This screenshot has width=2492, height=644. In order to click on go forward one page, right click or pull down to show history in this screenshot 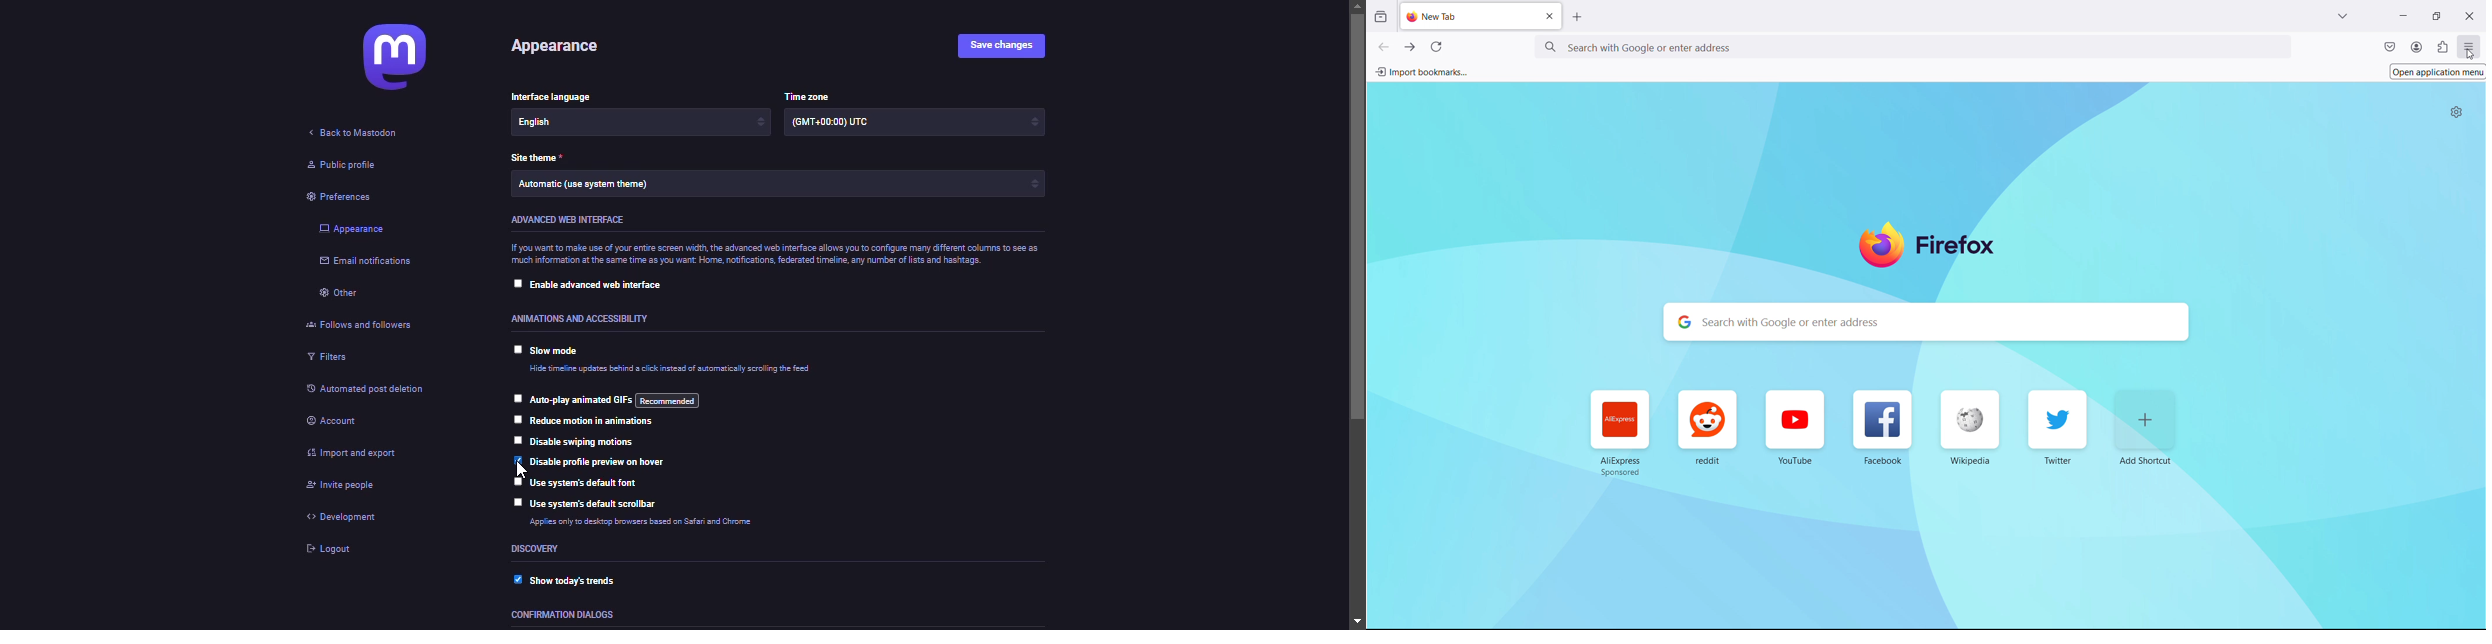, I will do `click(1410, 47)`.